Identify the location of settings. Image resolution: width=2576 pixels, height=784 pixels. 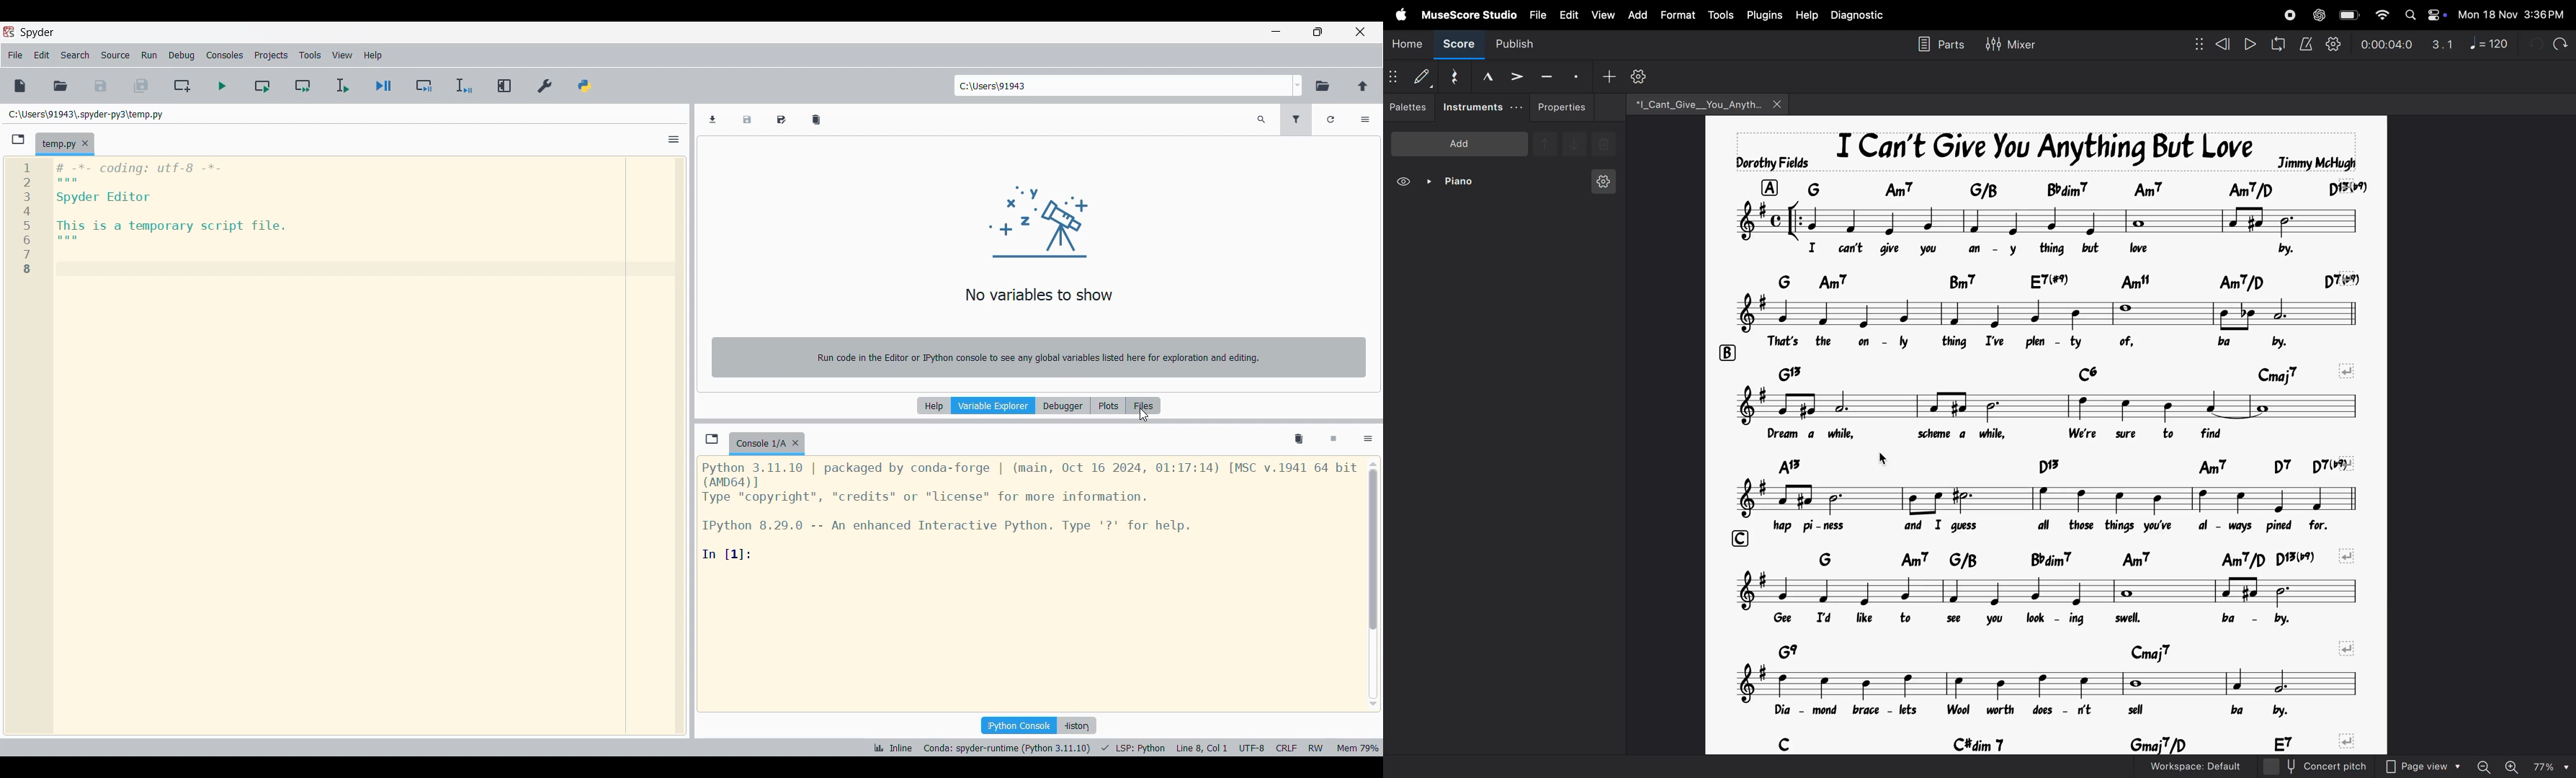
(1638, 76).